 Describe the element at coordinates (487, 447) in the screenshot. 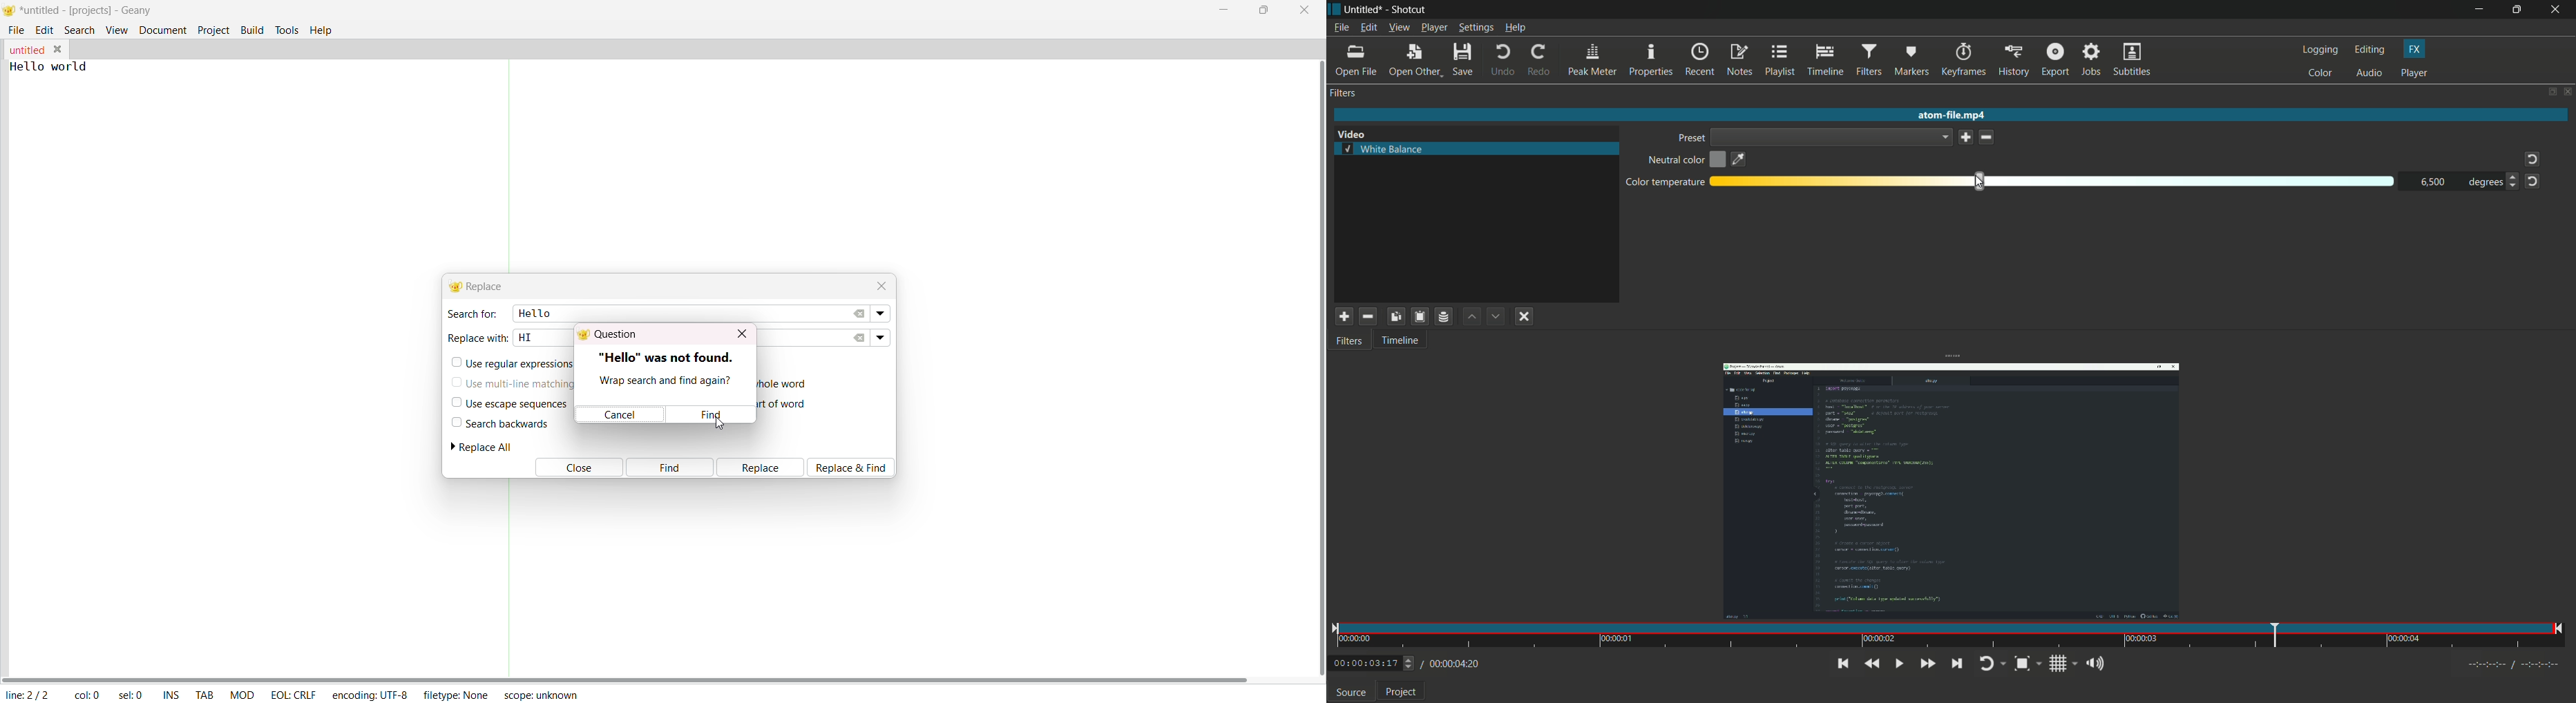

I see `replace all` at that location.